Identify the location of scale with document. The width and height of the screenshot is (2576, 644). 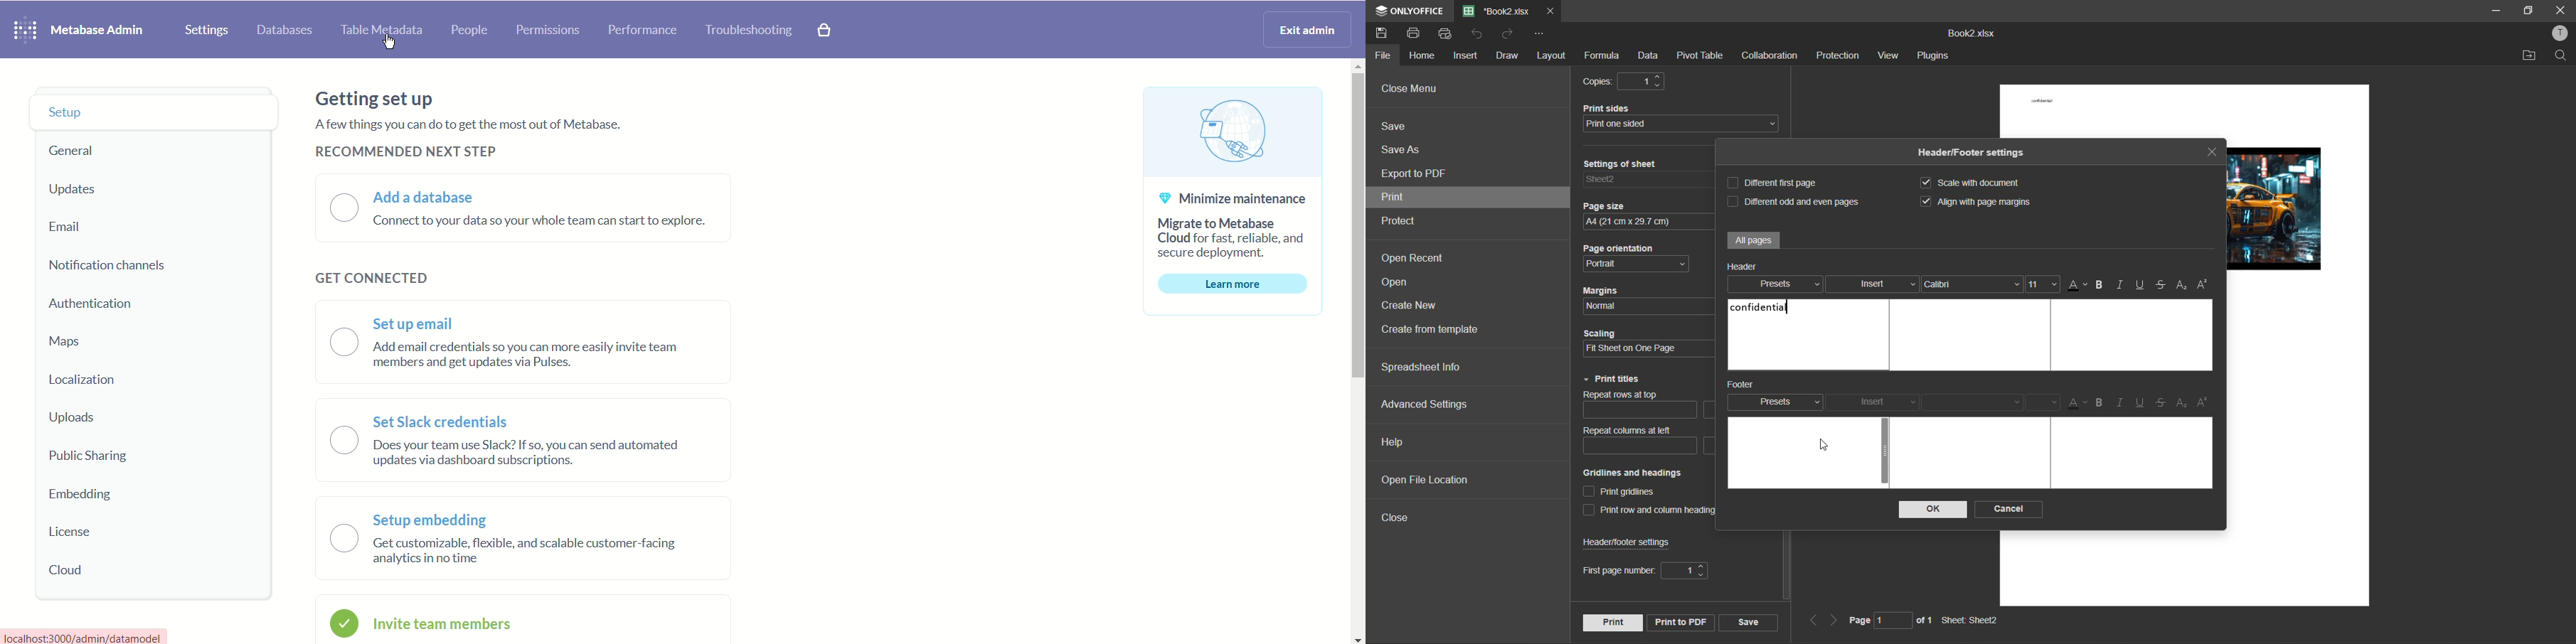
(1966, 184).